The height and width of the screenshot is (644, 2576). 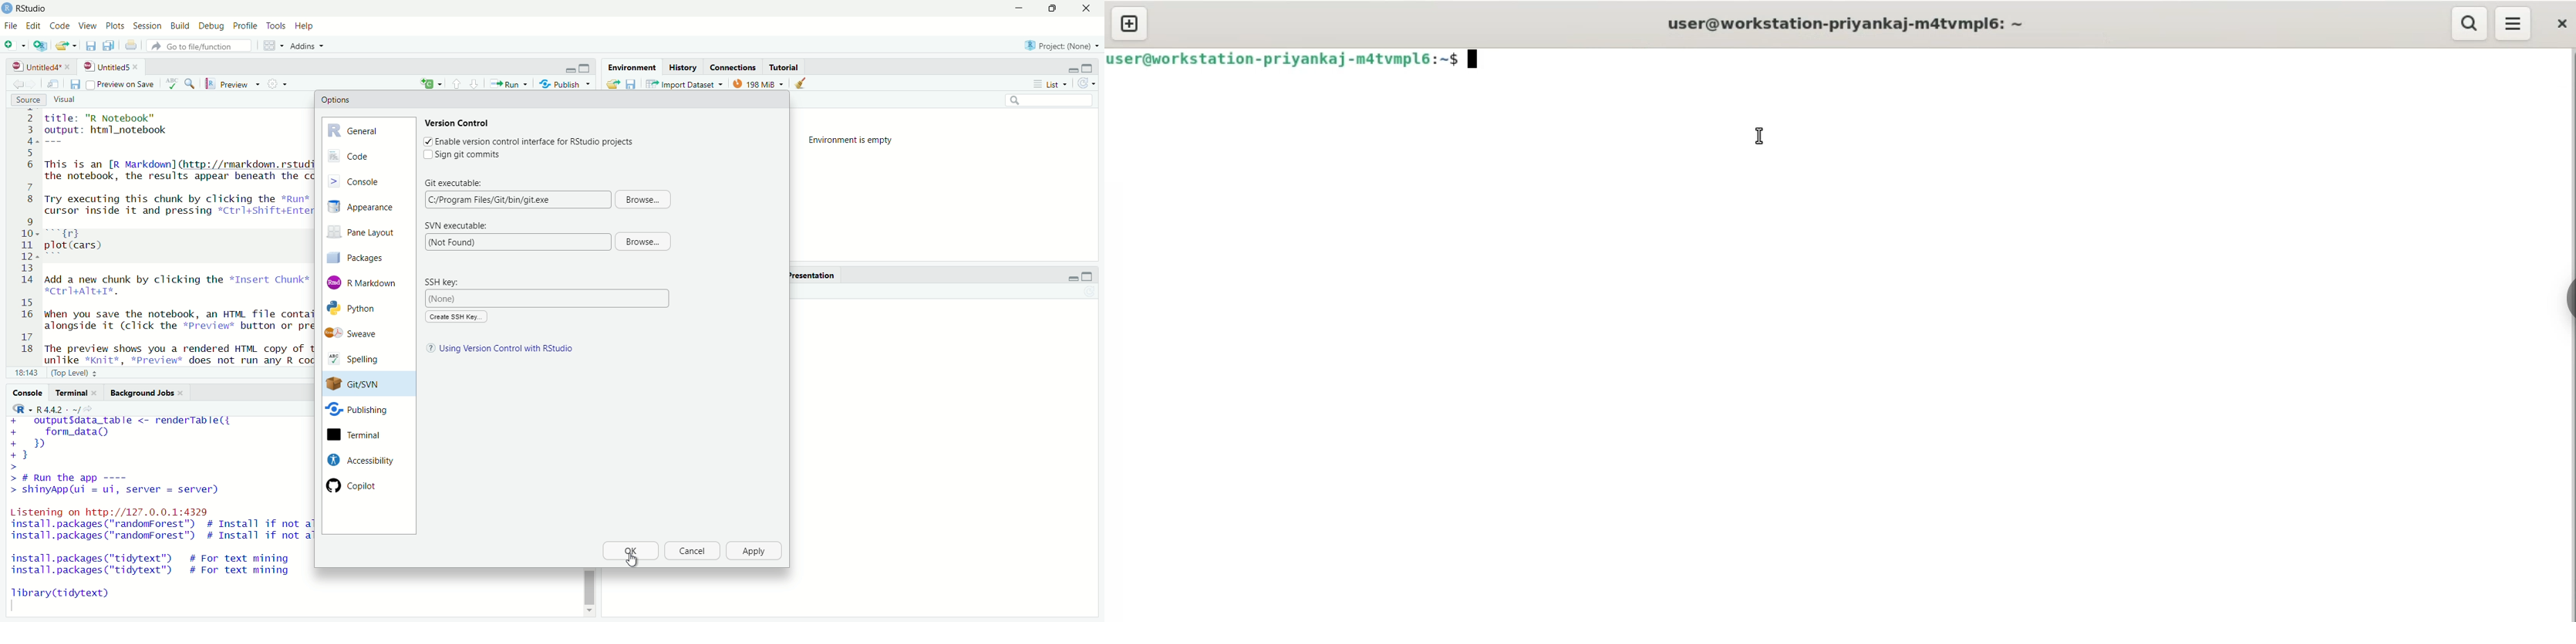 What do you see at coordinates (799, 84) in the screenshot?
I see `clear object` at bounding box center [799, 84].